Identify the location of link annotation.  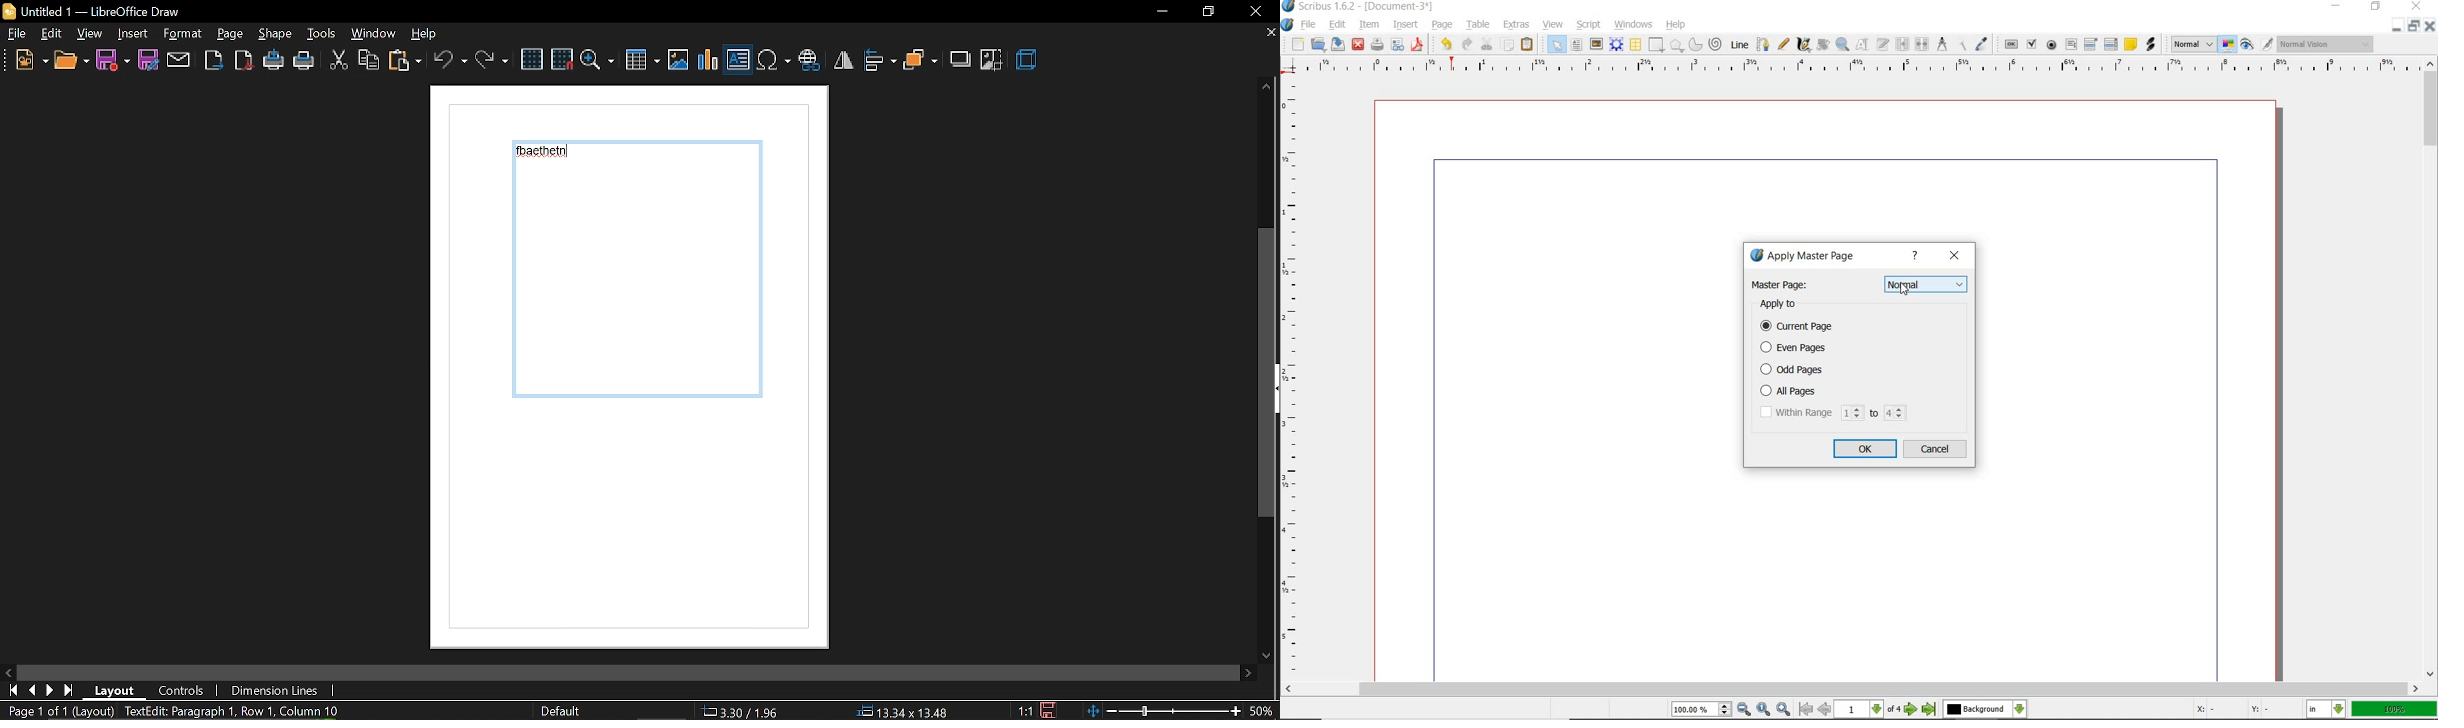
(2151, 44).